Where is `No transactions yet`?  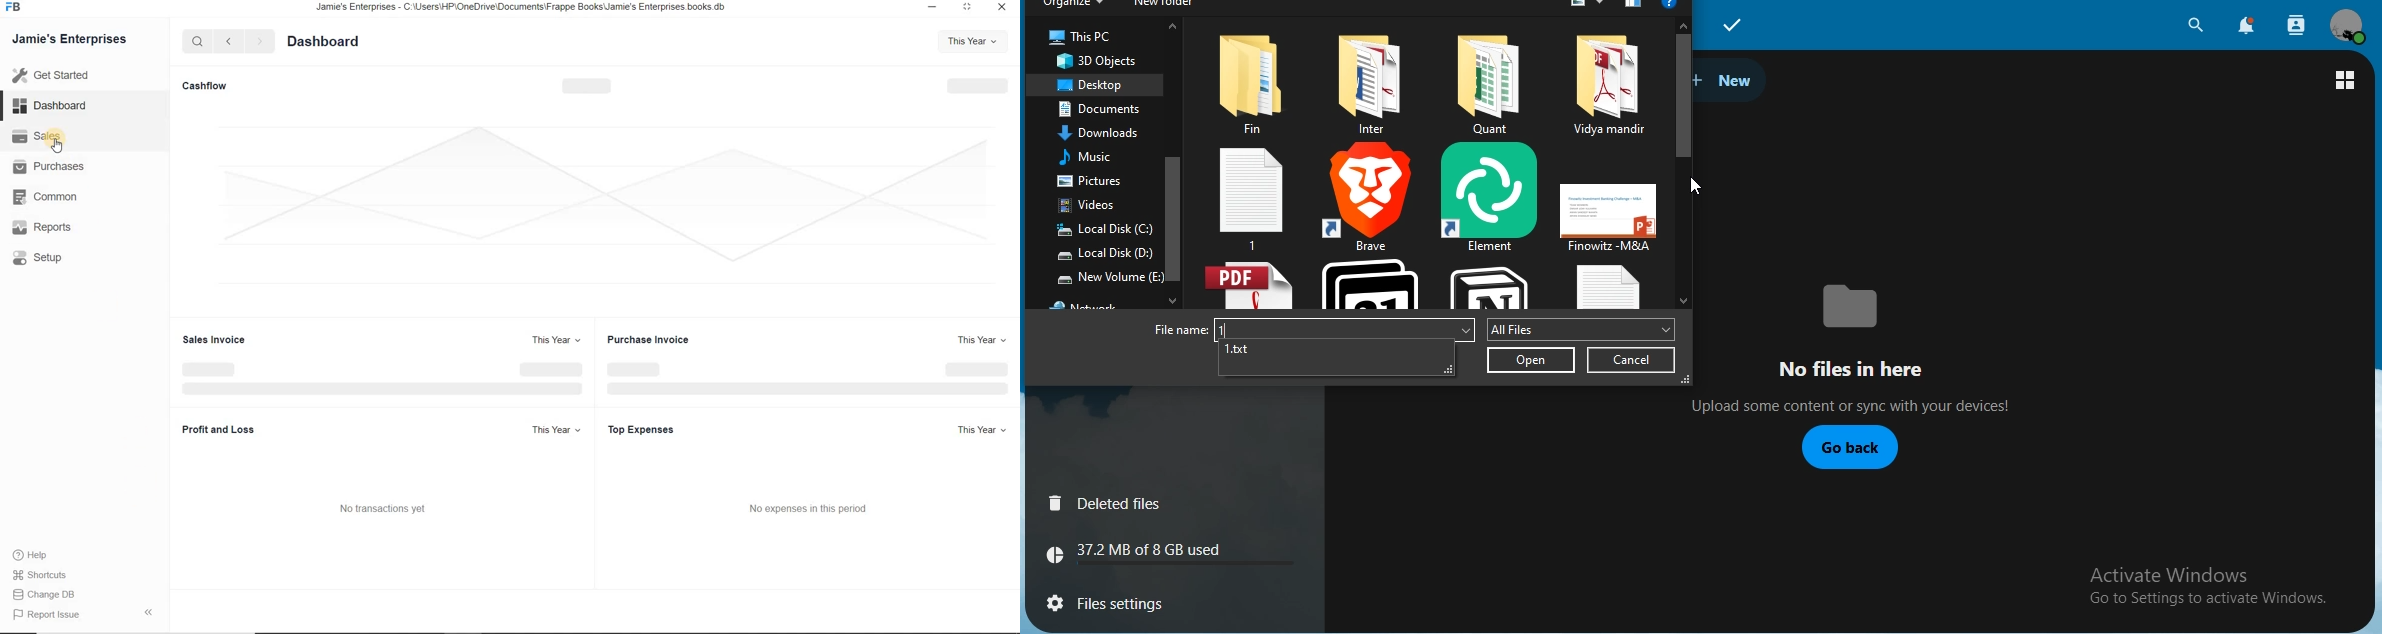
No transactions yet is located at coordinates (331, 512).